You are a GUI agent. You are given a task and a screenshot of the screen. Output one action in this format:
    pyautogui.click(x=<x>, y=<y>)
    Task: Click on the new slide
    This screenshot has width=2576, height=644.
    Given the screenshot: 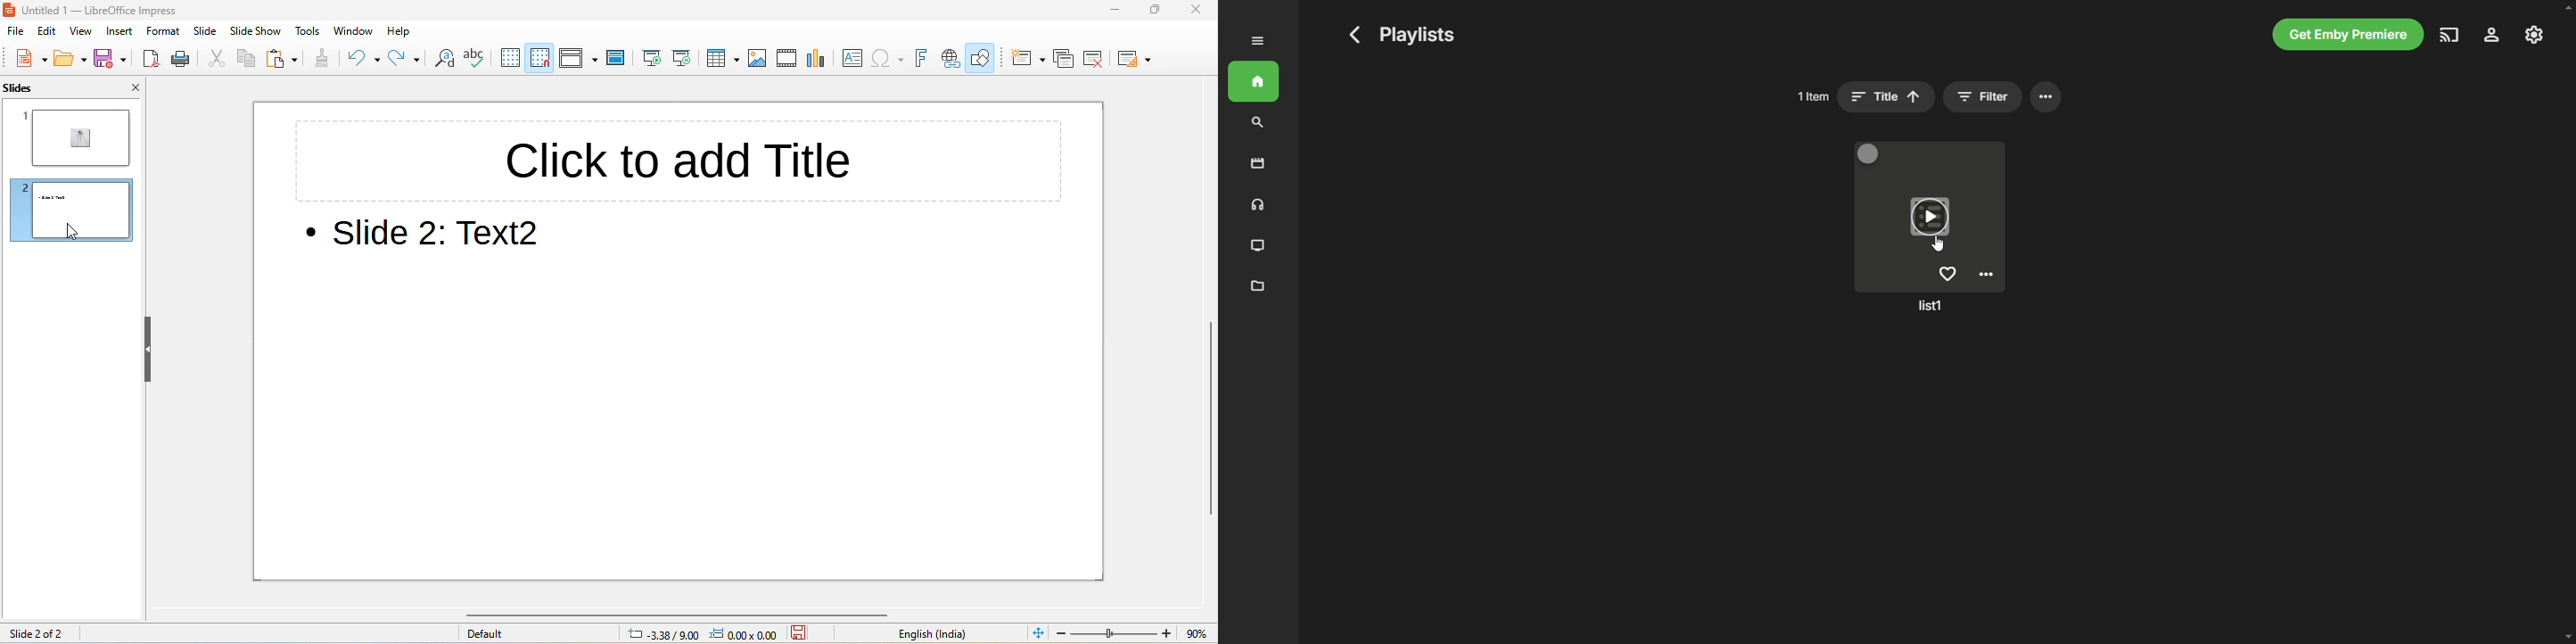 What is the action you would take?
    pyautogui.click(x=1025, y=57)
    